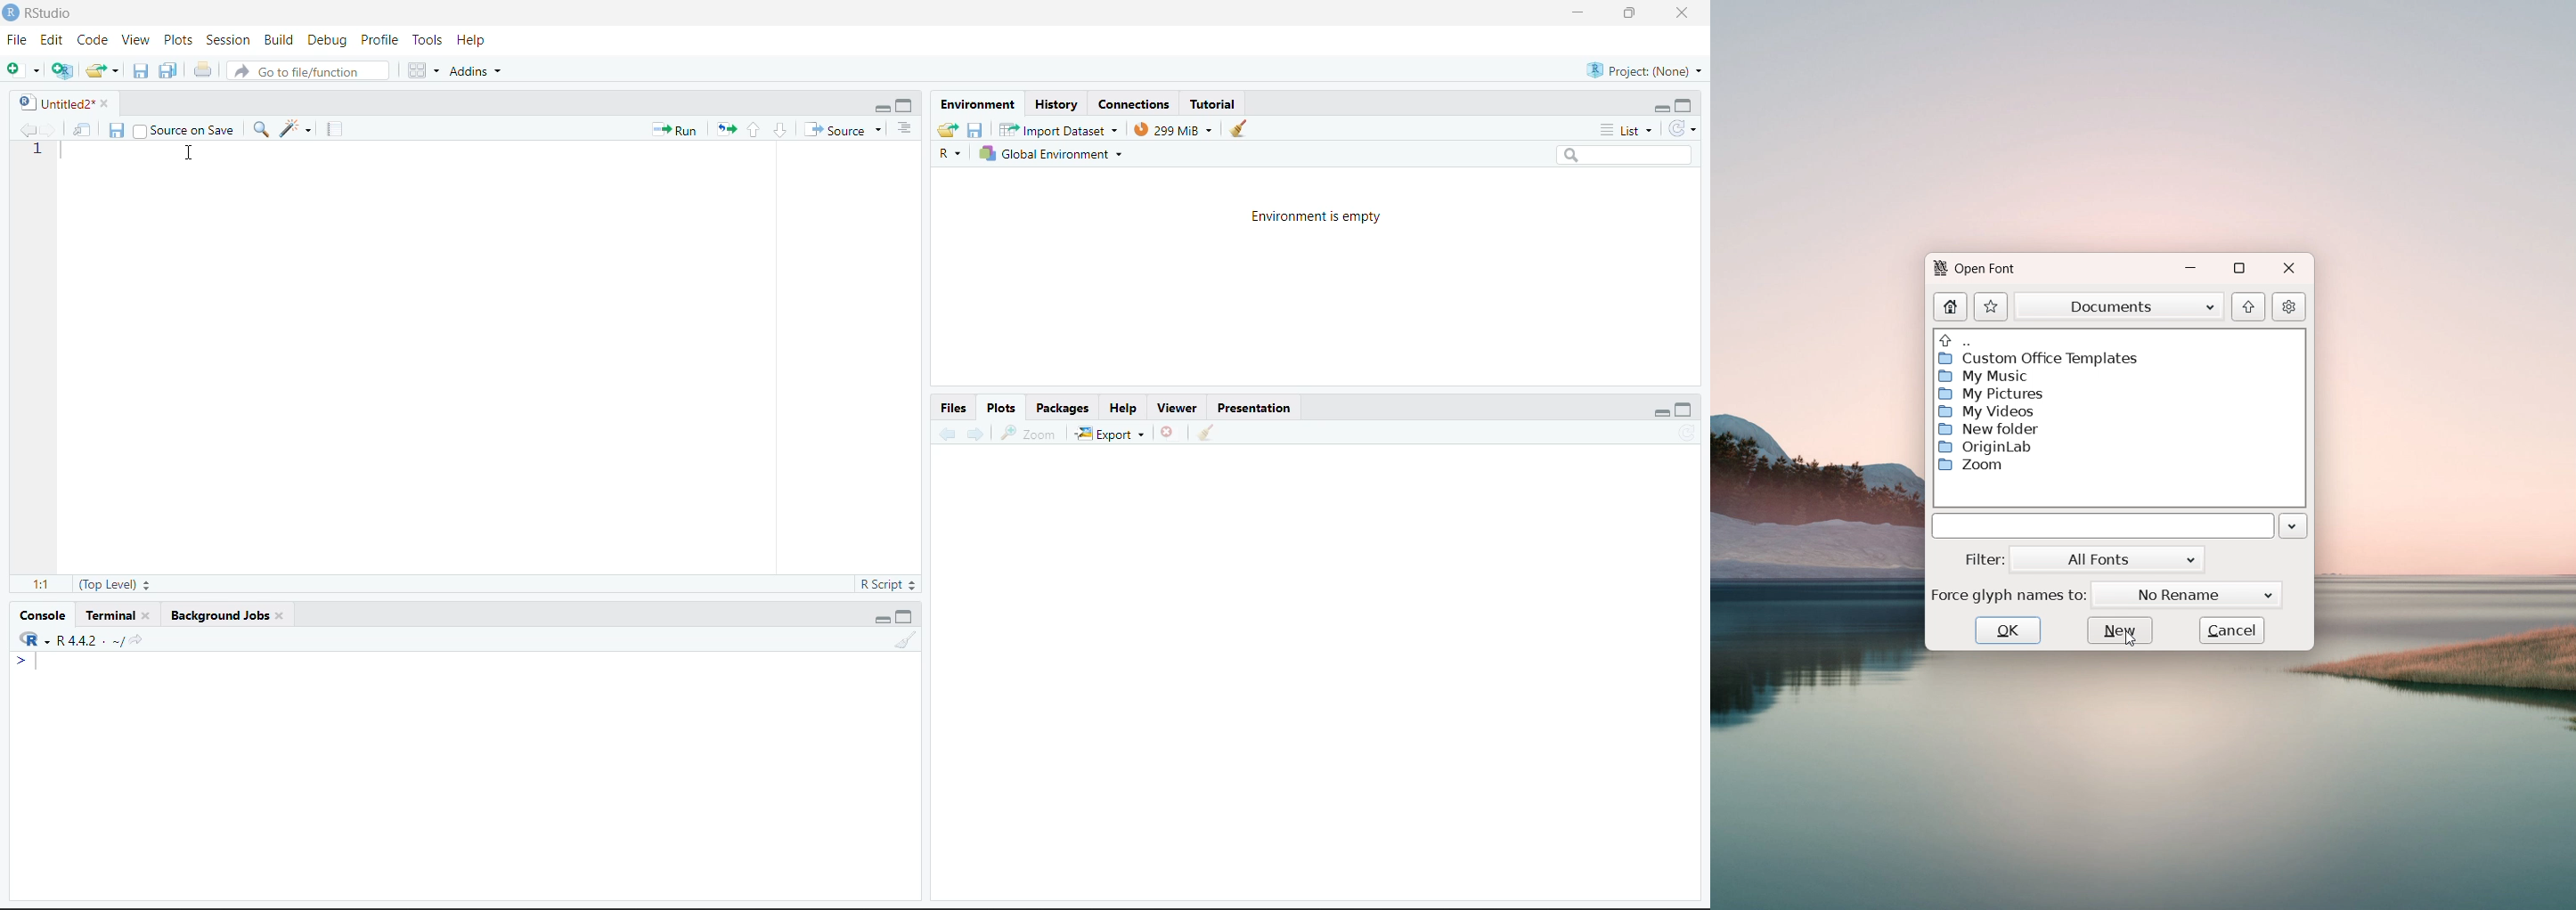 The width and height of the screenshot is (2576, 924). Describe the element at coordinates (138, 638) in the screenshot. I see `view the current working directory` at that location.